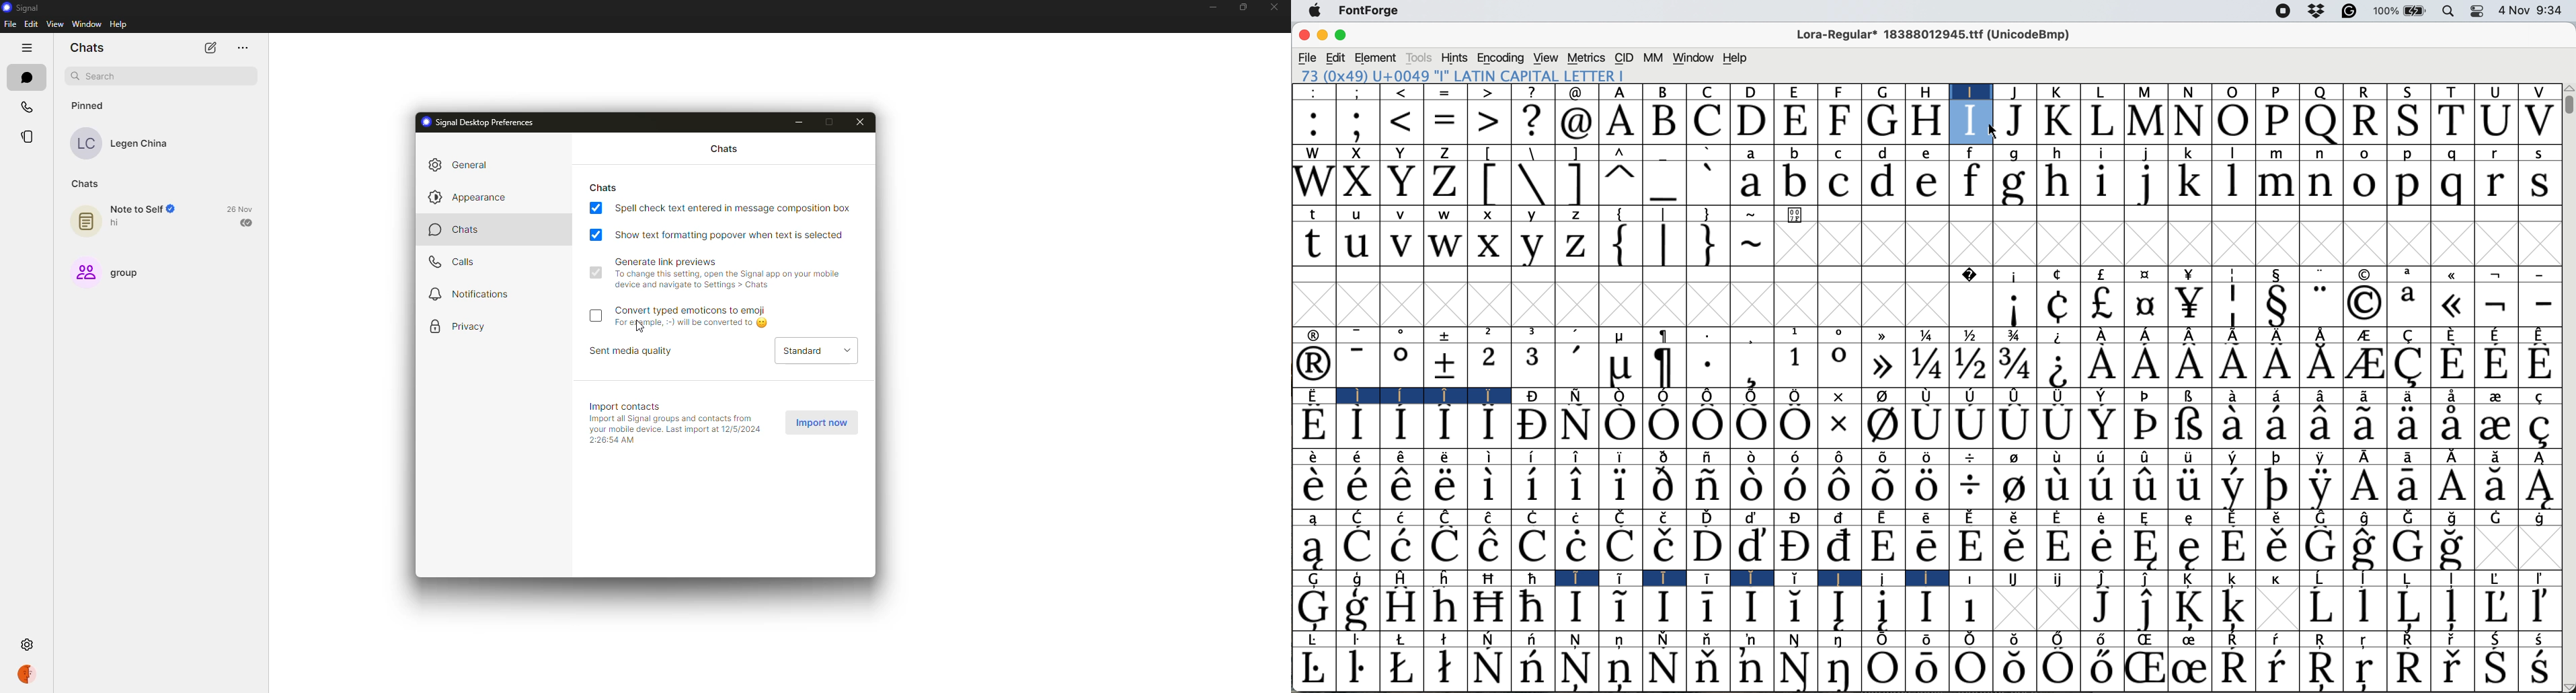 The height and width of the screenshot is (700, 2576). What do you see at coordinates (2146, 364) in the screenshot?
I see `Symbol` at bounding box center [2146, 364].